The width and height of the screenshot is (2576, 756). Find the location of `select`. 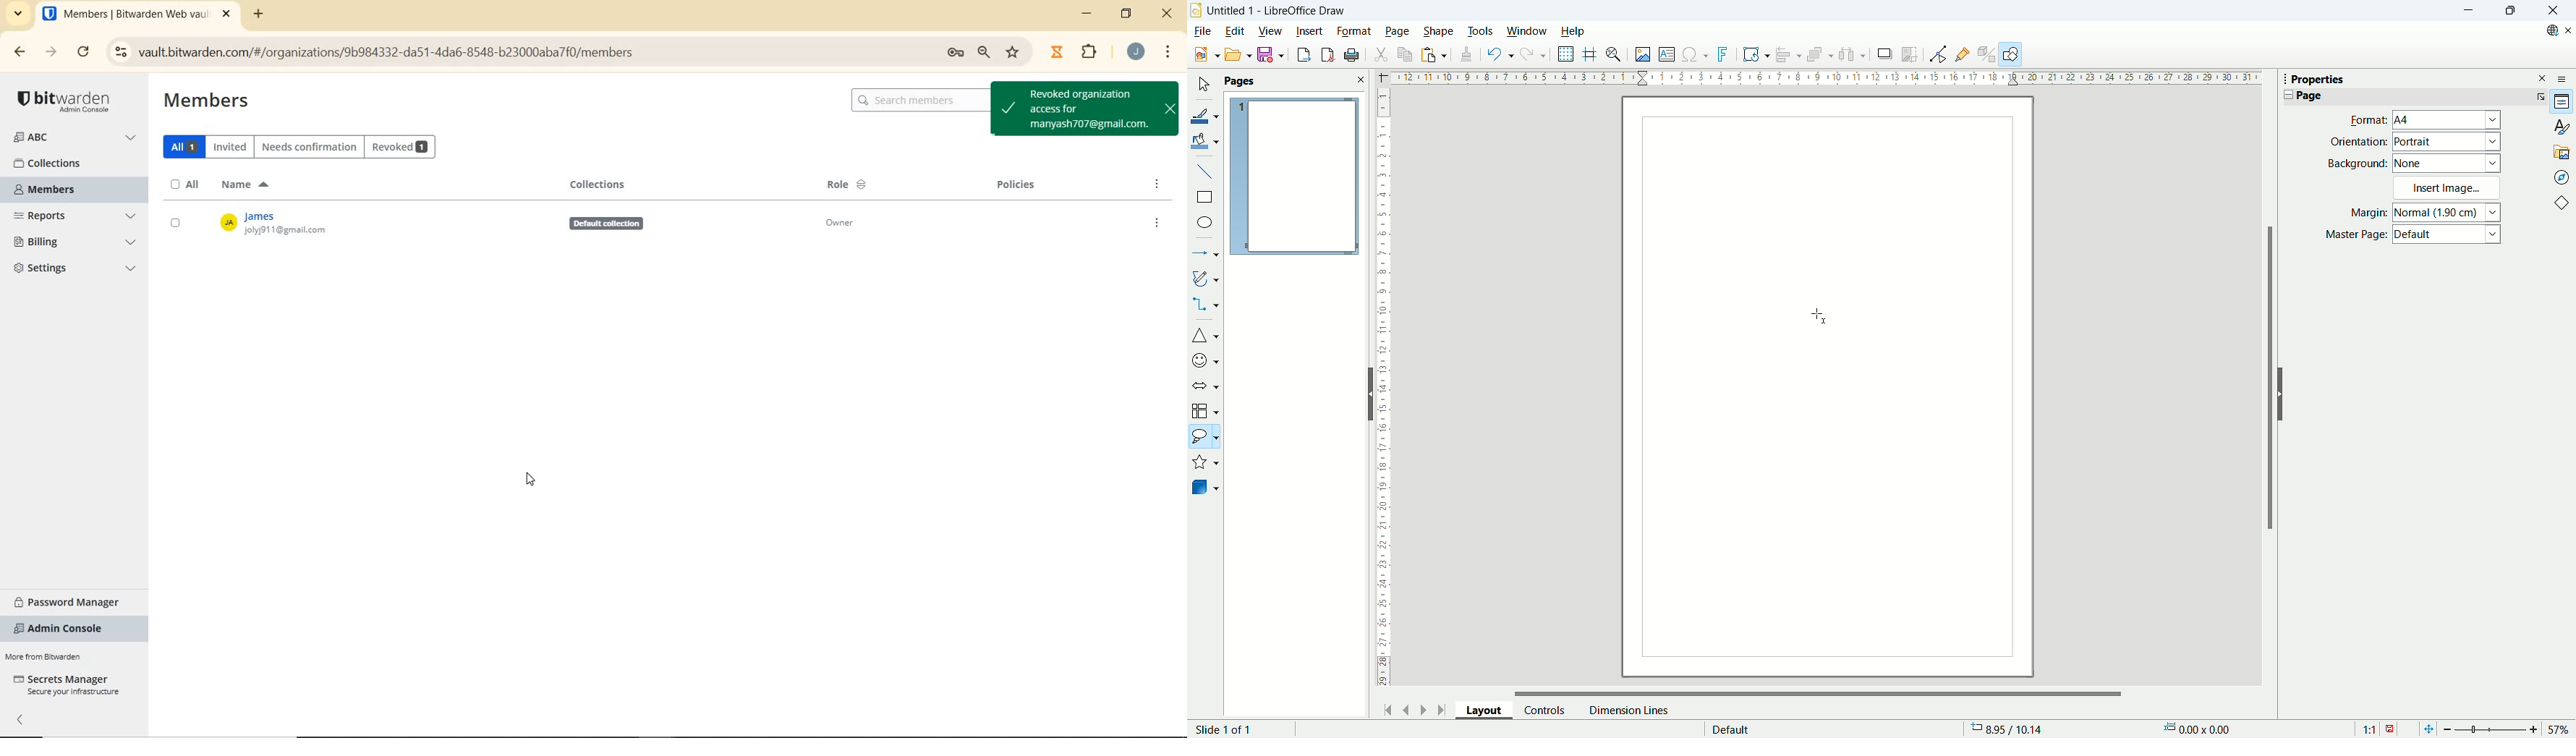

select is located at coordinates (1203, 85).